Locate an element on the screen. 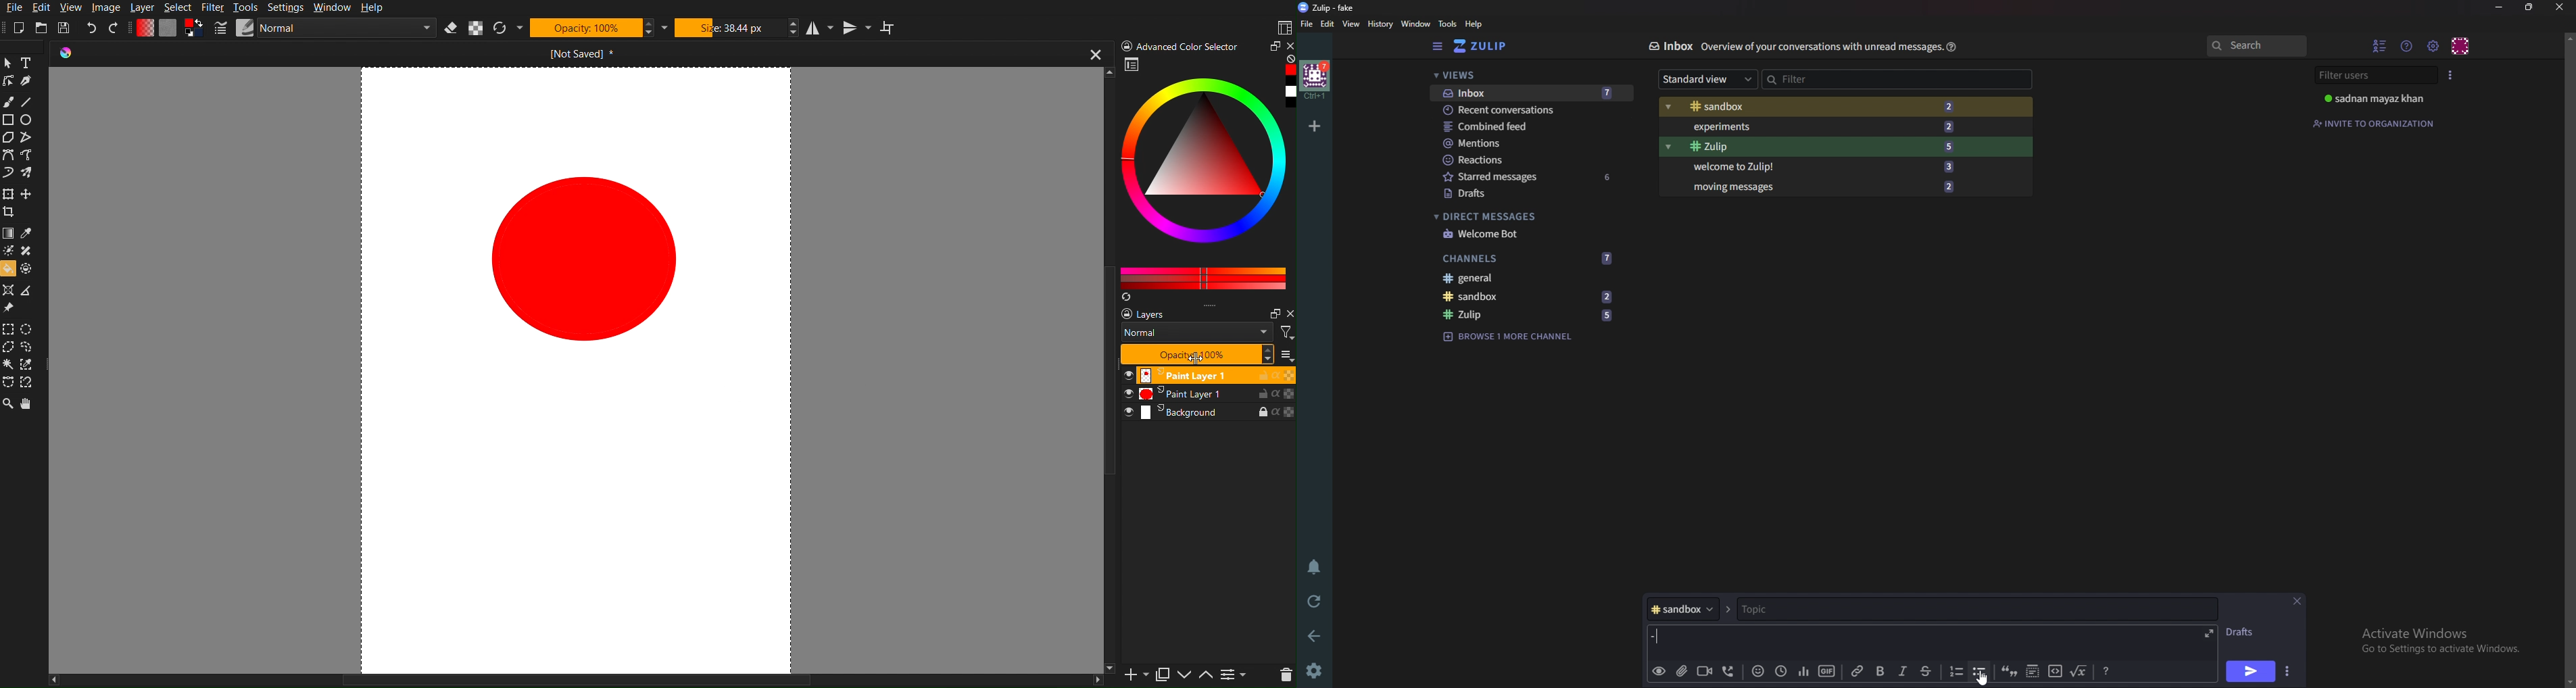 The width and height of the screenshot is (2576, 700). code is located at coordinates (2055, 670).